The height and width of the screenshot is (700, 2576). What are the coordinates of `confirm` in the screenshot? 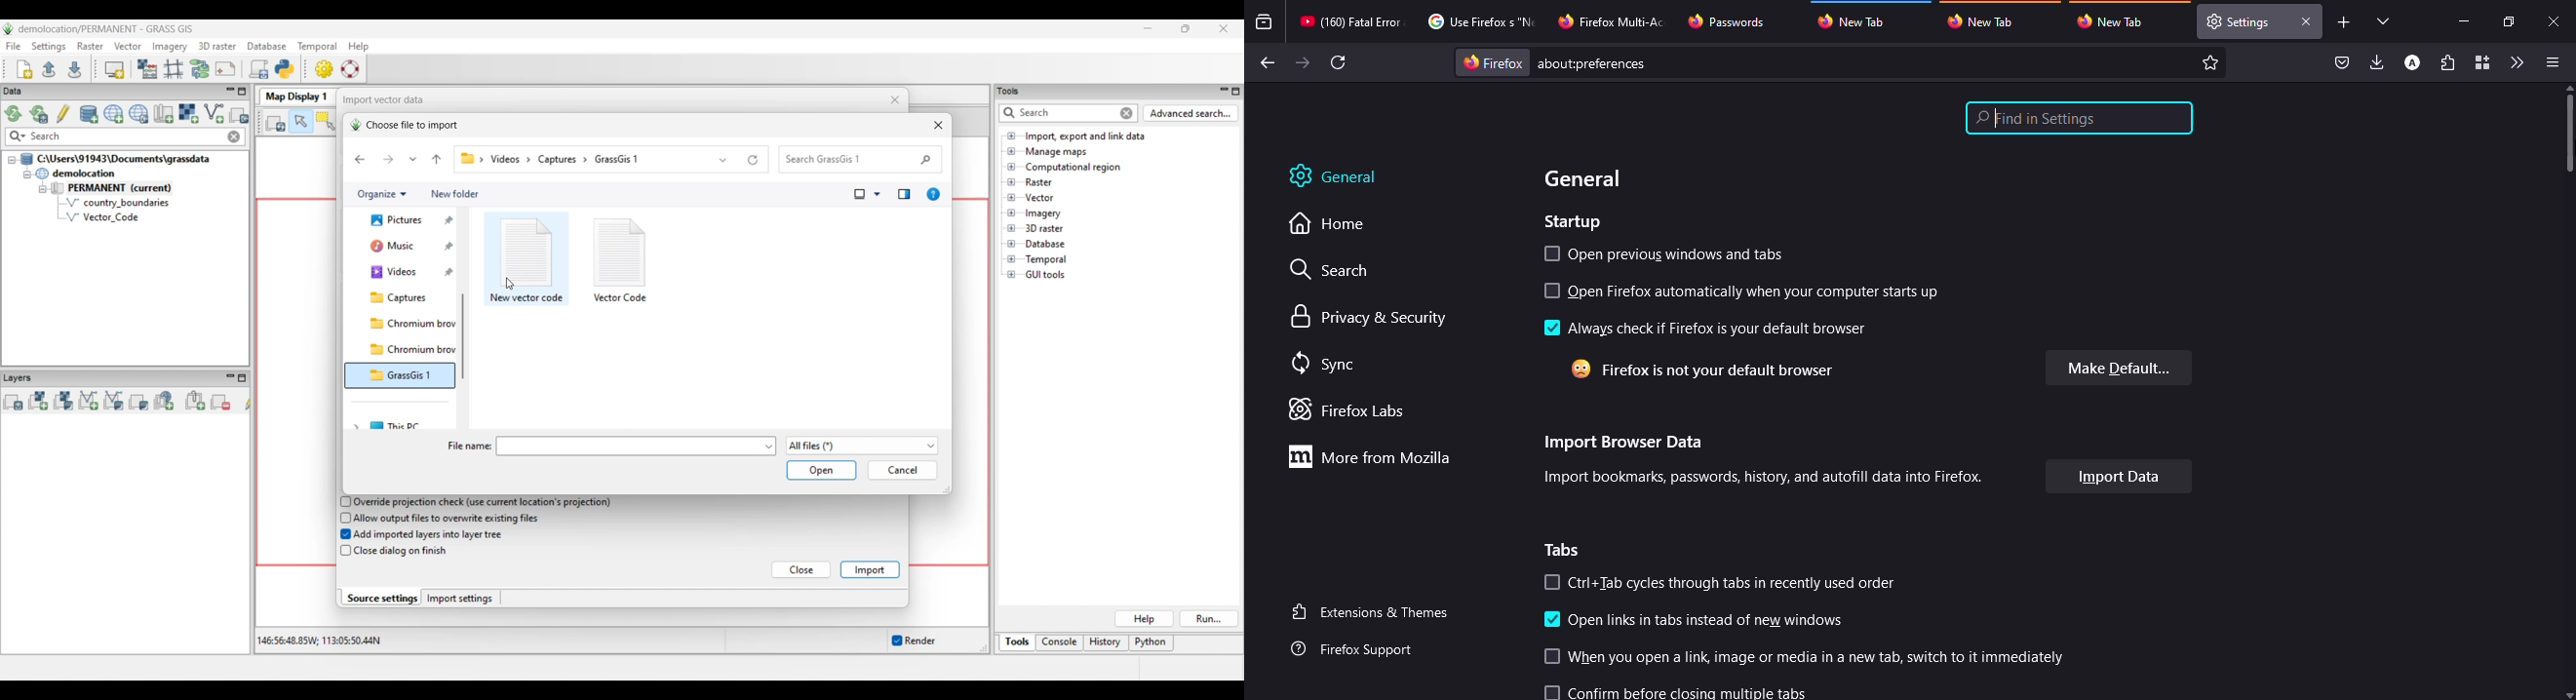 It's located at (1698, 691).